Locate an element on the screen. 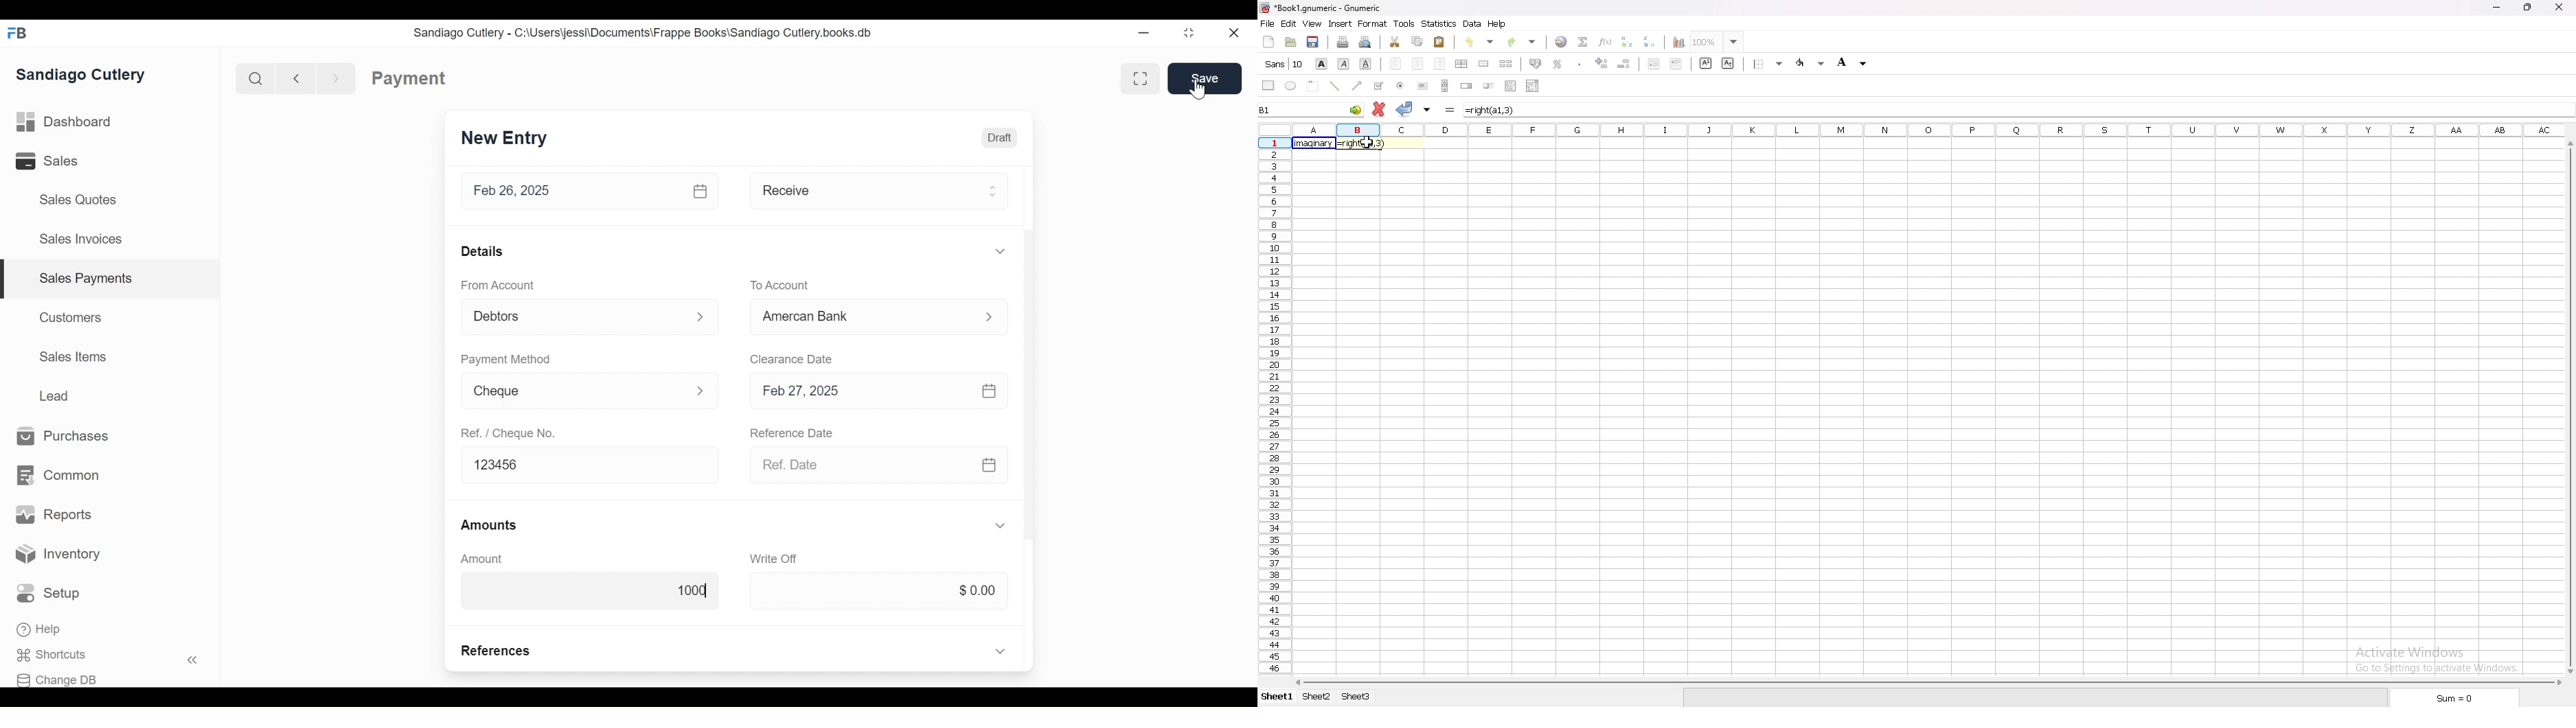  Navigate Back is located at coordinates (293, 78).